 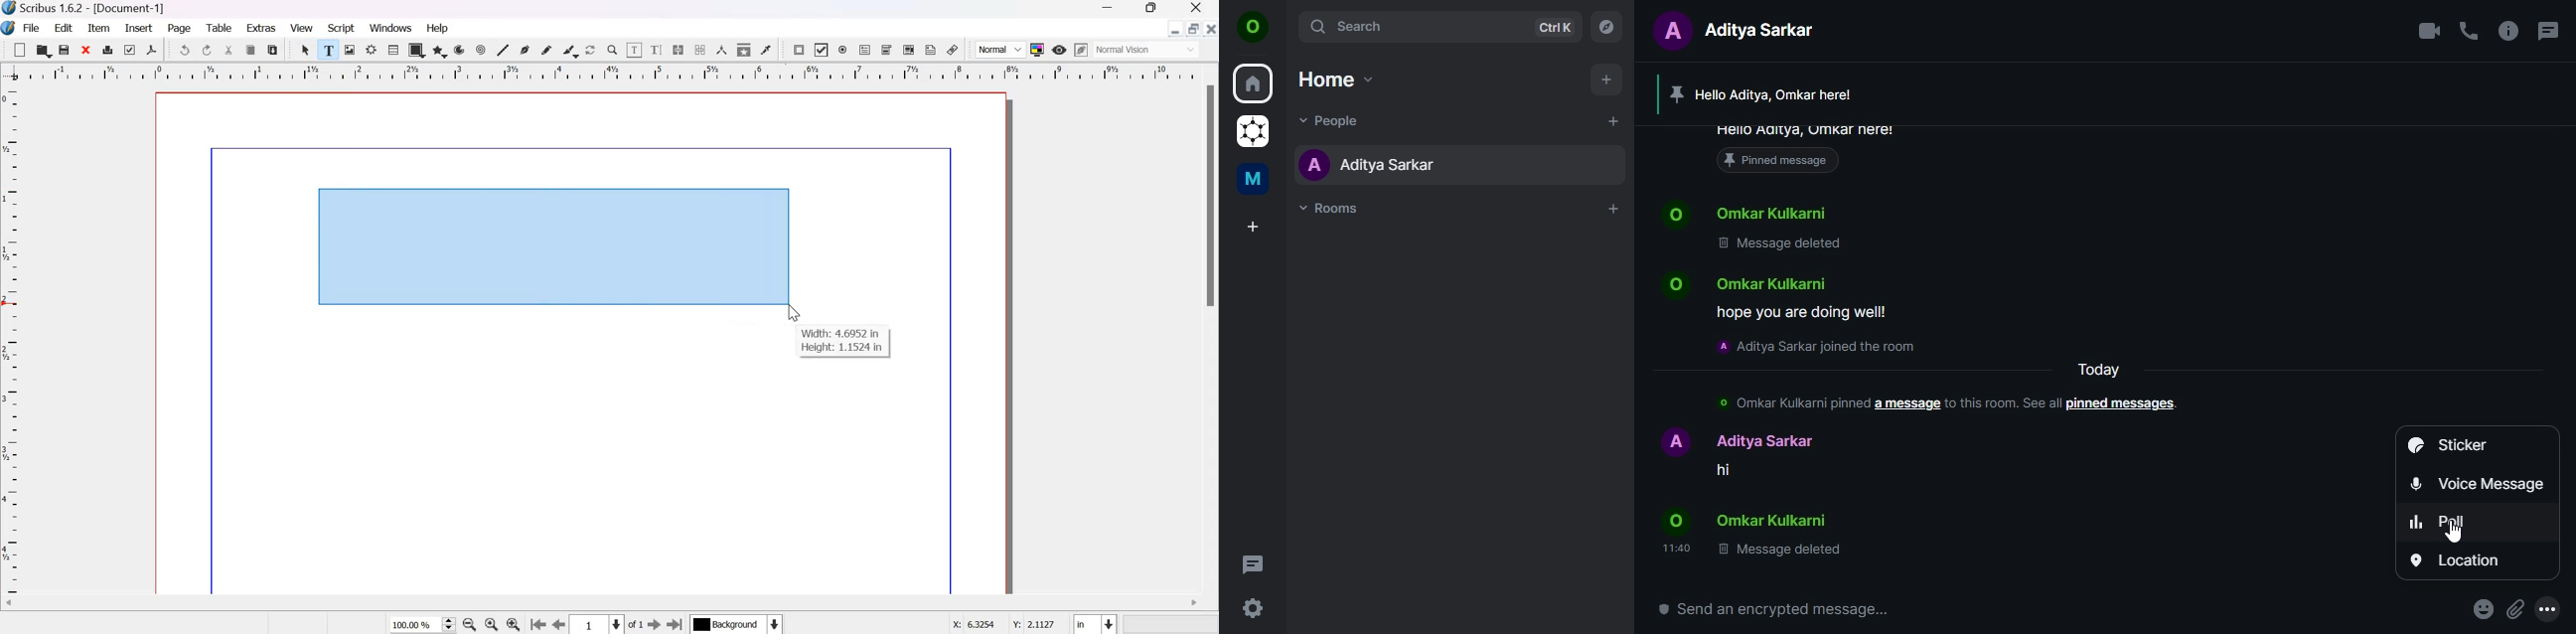 I want to click on redo, so click(x=208, y=50).